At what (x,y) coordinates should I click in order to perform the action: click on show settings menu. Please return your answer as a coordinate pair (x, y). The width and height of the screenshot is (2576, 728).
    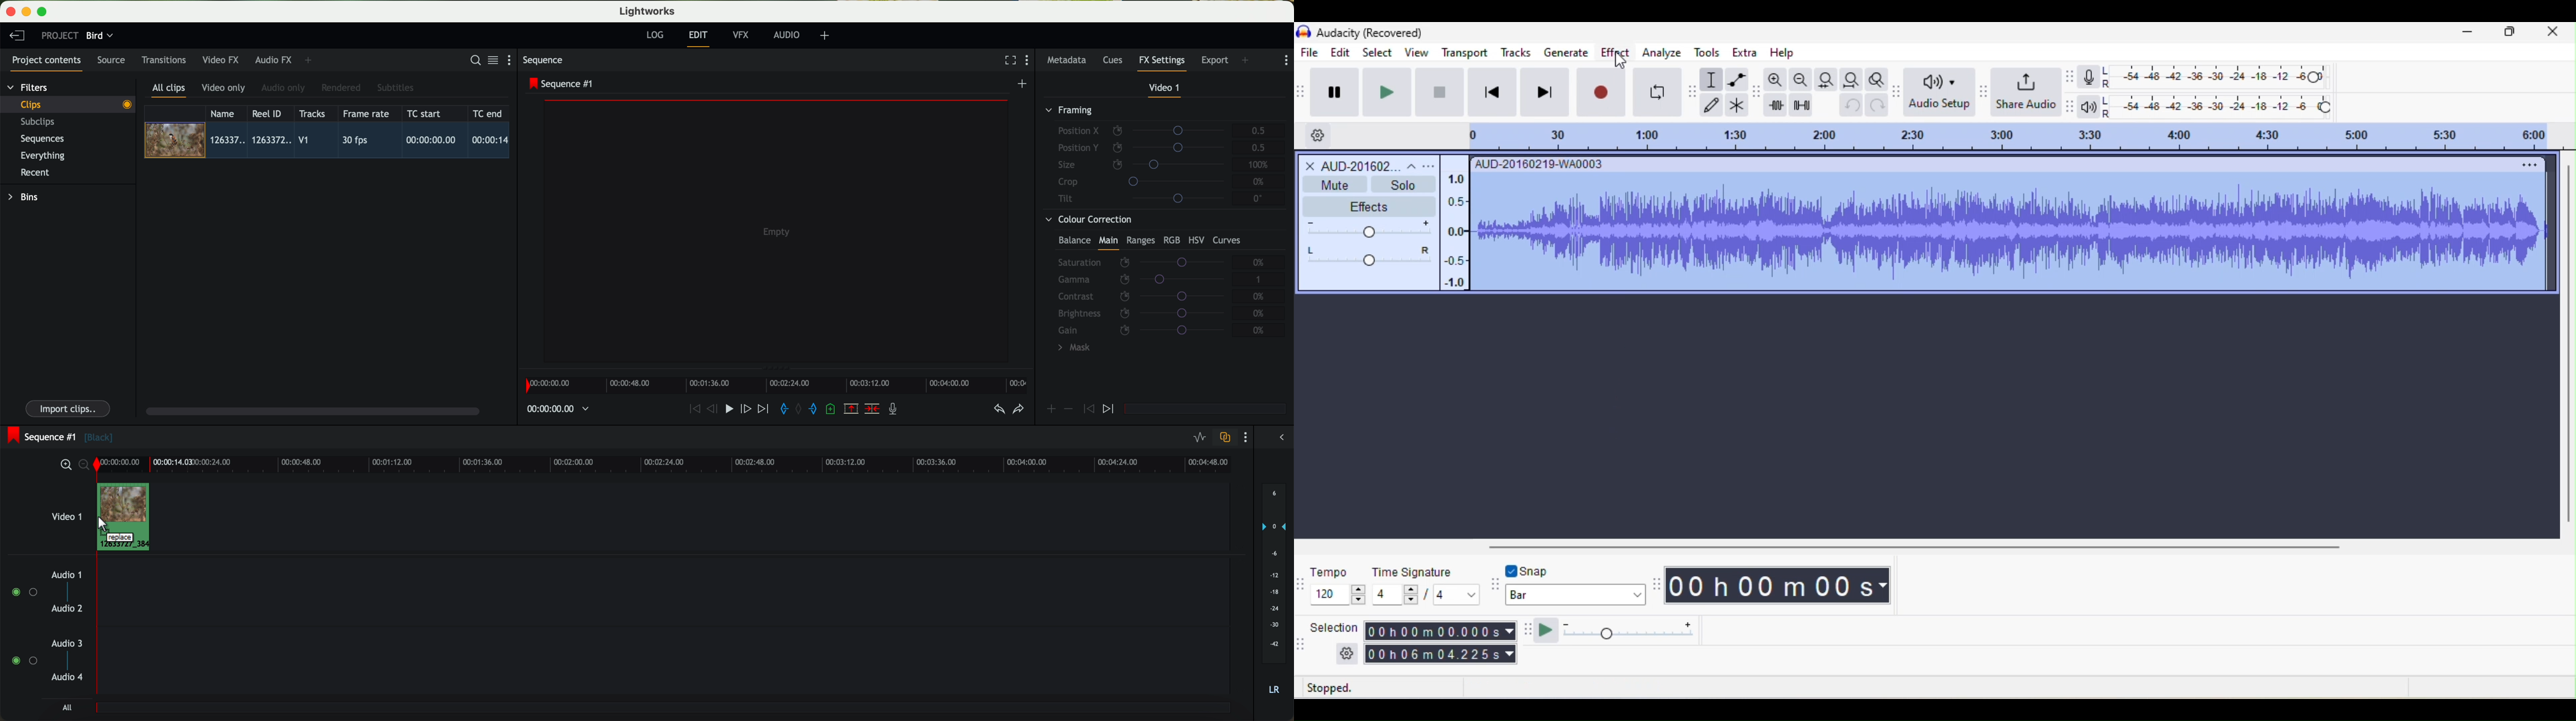
    Looking at the image, I should click on (1285, 60).